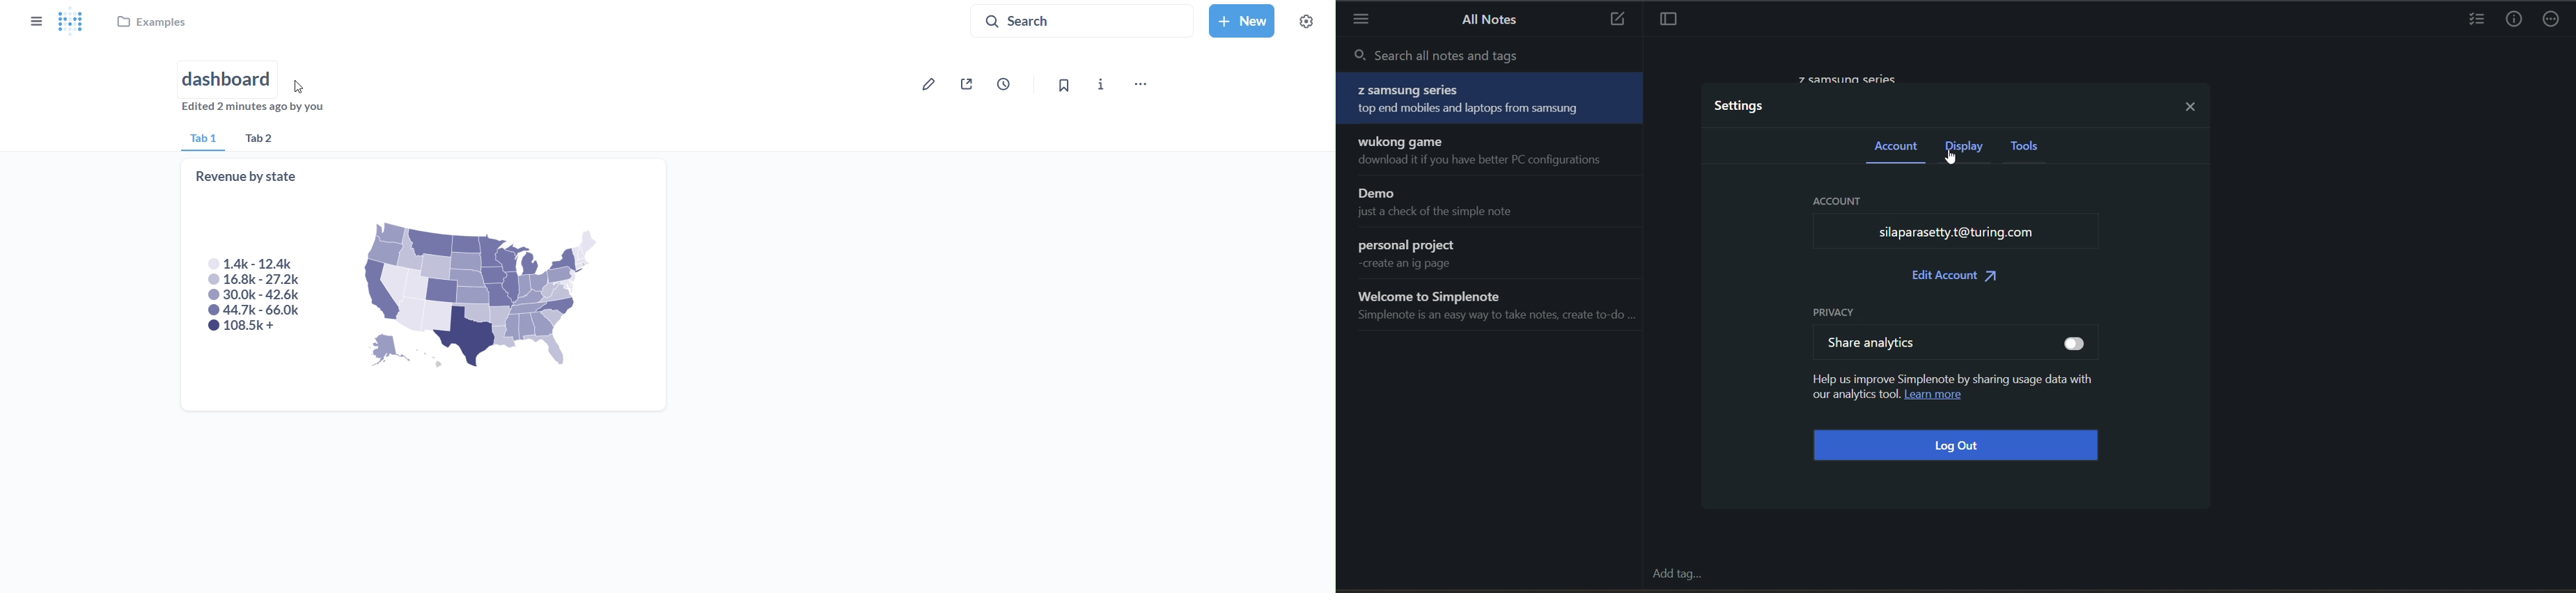 The image size is (2576, 616). Describe the element at coordinates (1902, 149) in the screenshot. I see `account` at that location.